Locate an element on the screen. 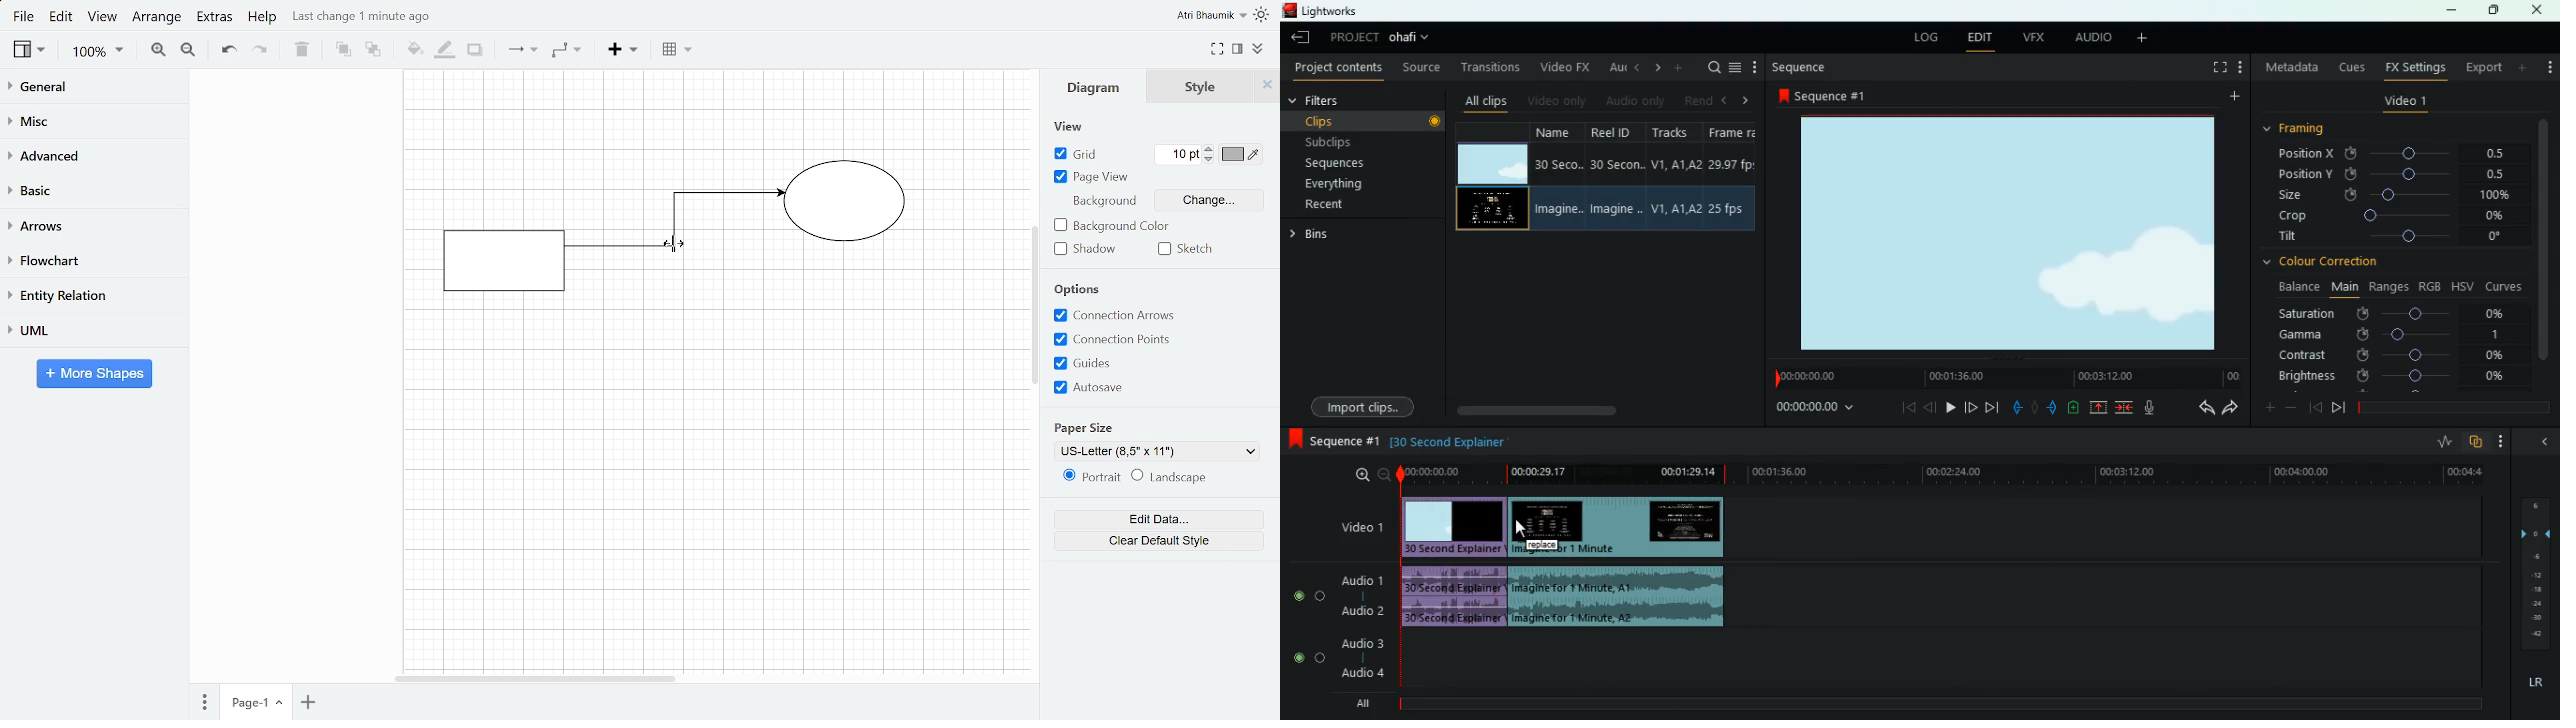 This screenshot has width=2576, height=728. overlap is located at coordinates (2478, 442).